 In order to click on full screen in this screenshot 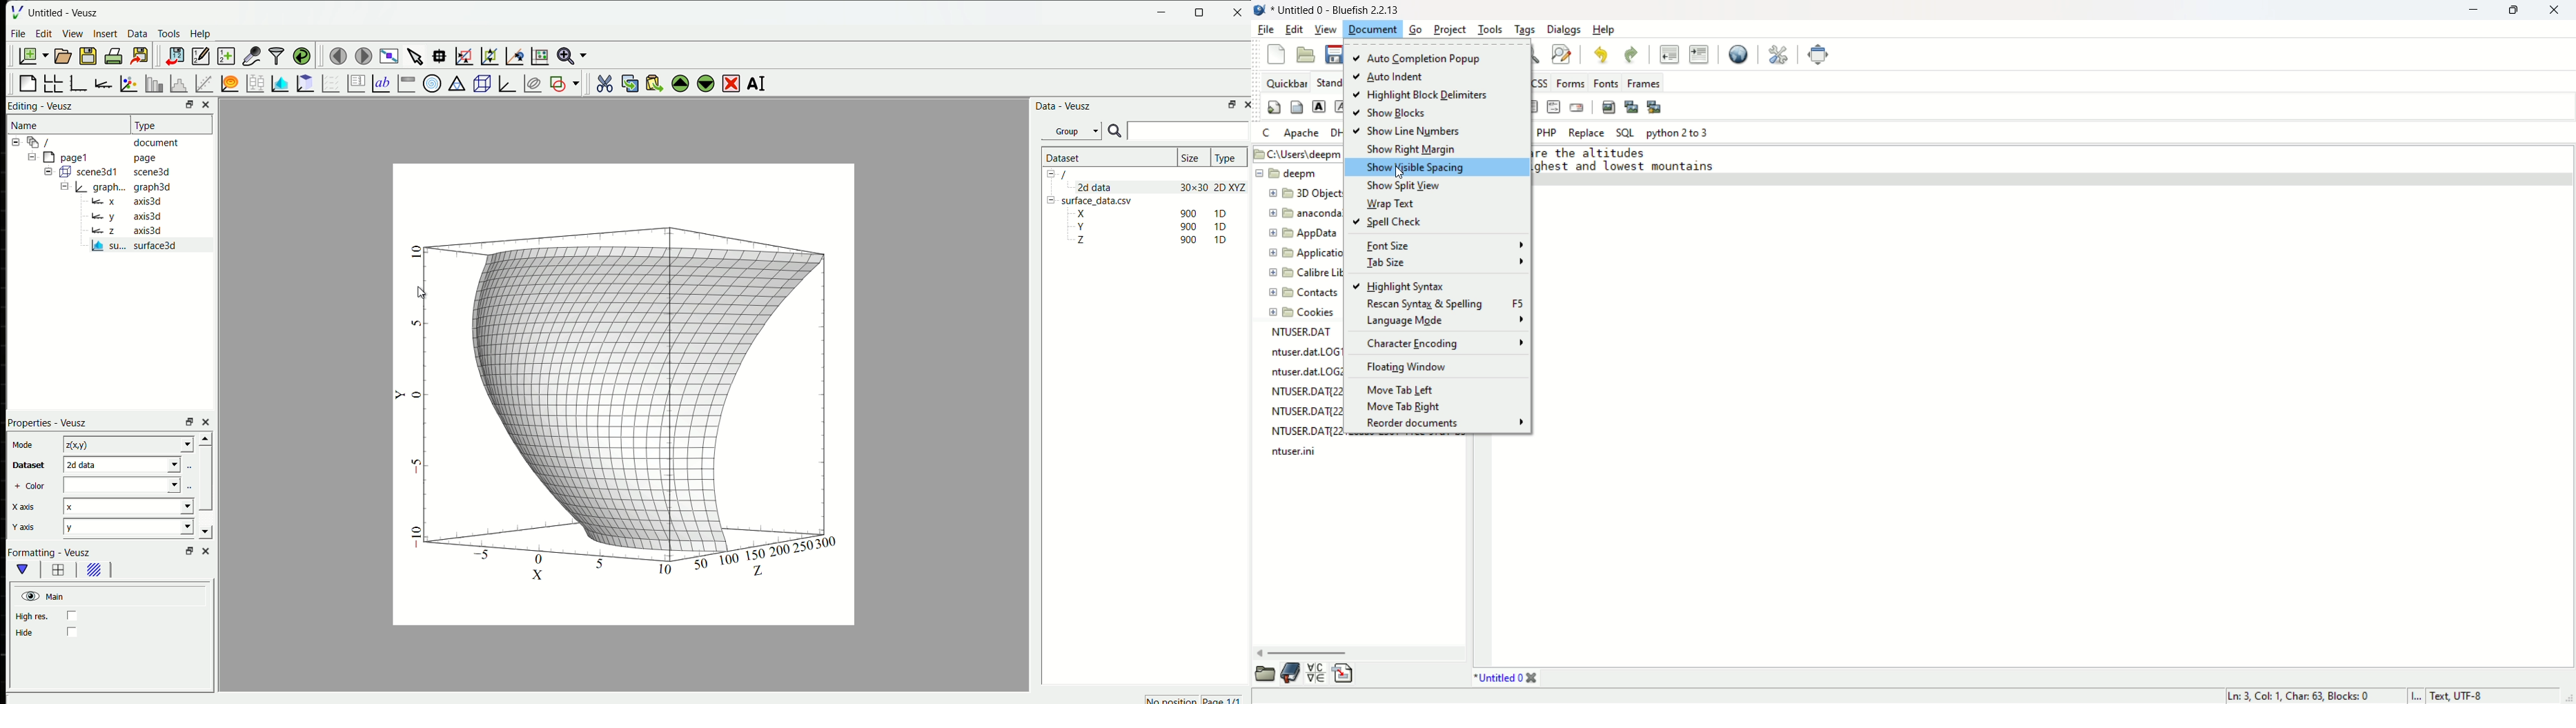, I will do `click(1816, 54)`.